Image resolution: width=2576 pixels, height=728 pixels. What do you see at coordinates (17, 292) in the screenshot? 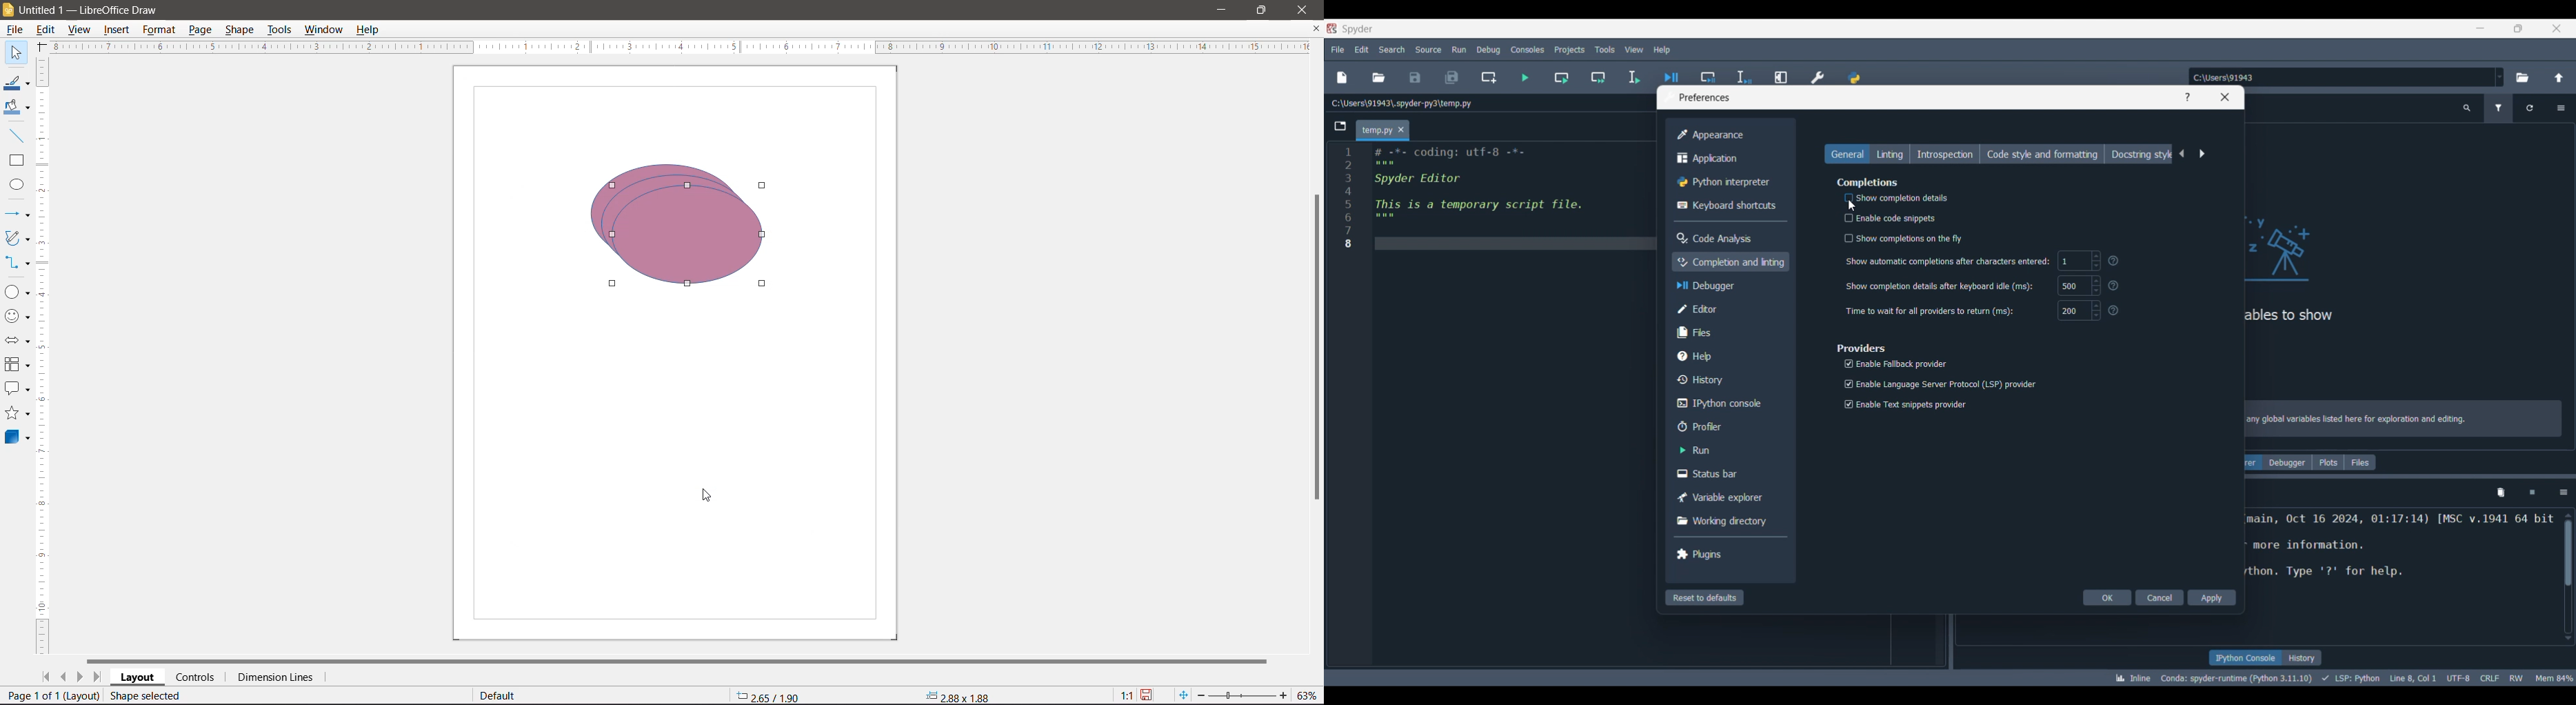
I see `Basic Shapes` at bounding box center [17, 292].